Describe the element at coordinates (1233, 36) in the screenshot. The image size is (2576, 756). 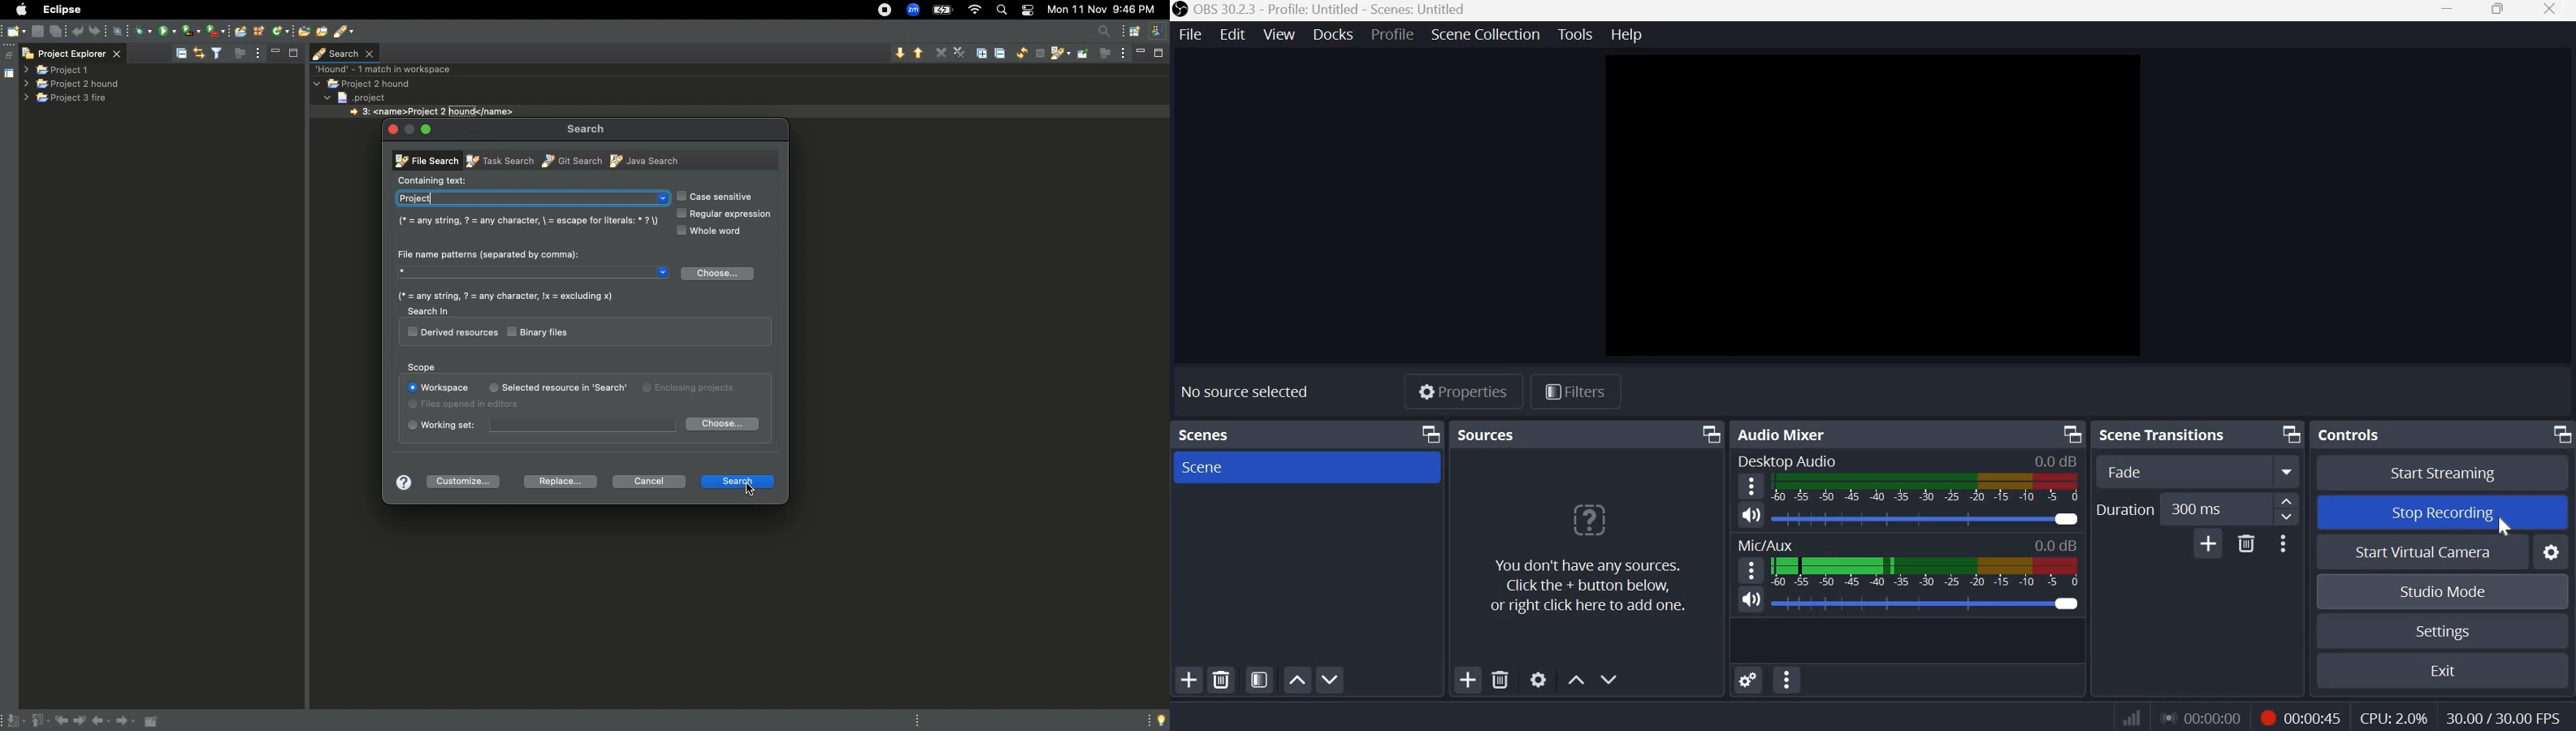
I see `Edit` at that location.